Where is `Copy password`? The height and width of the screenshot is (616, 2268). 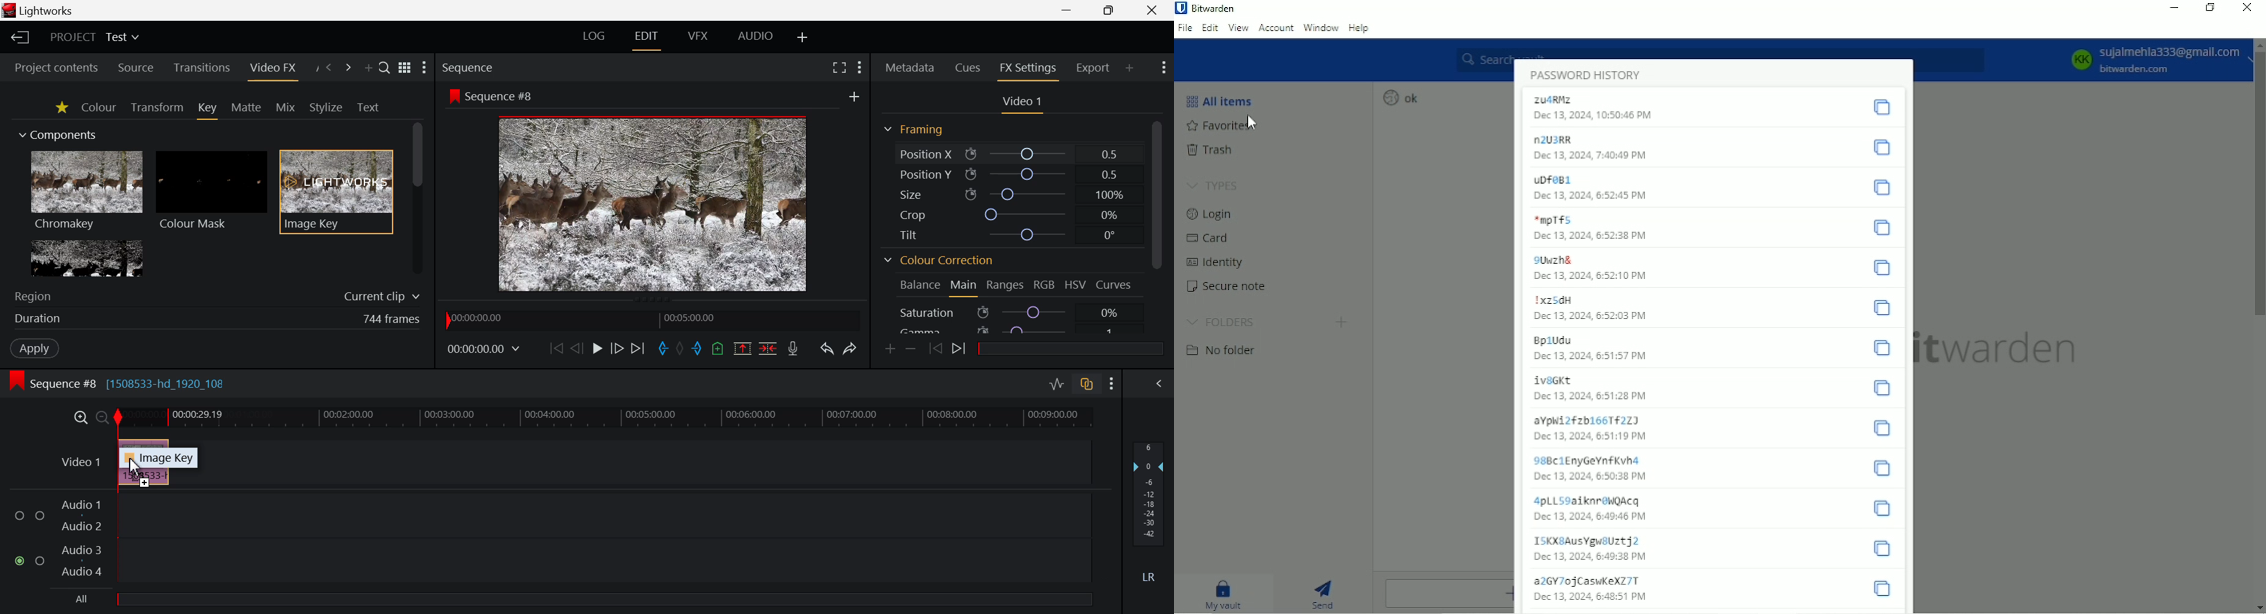
Copy password is located at coordinates (1884, 589).